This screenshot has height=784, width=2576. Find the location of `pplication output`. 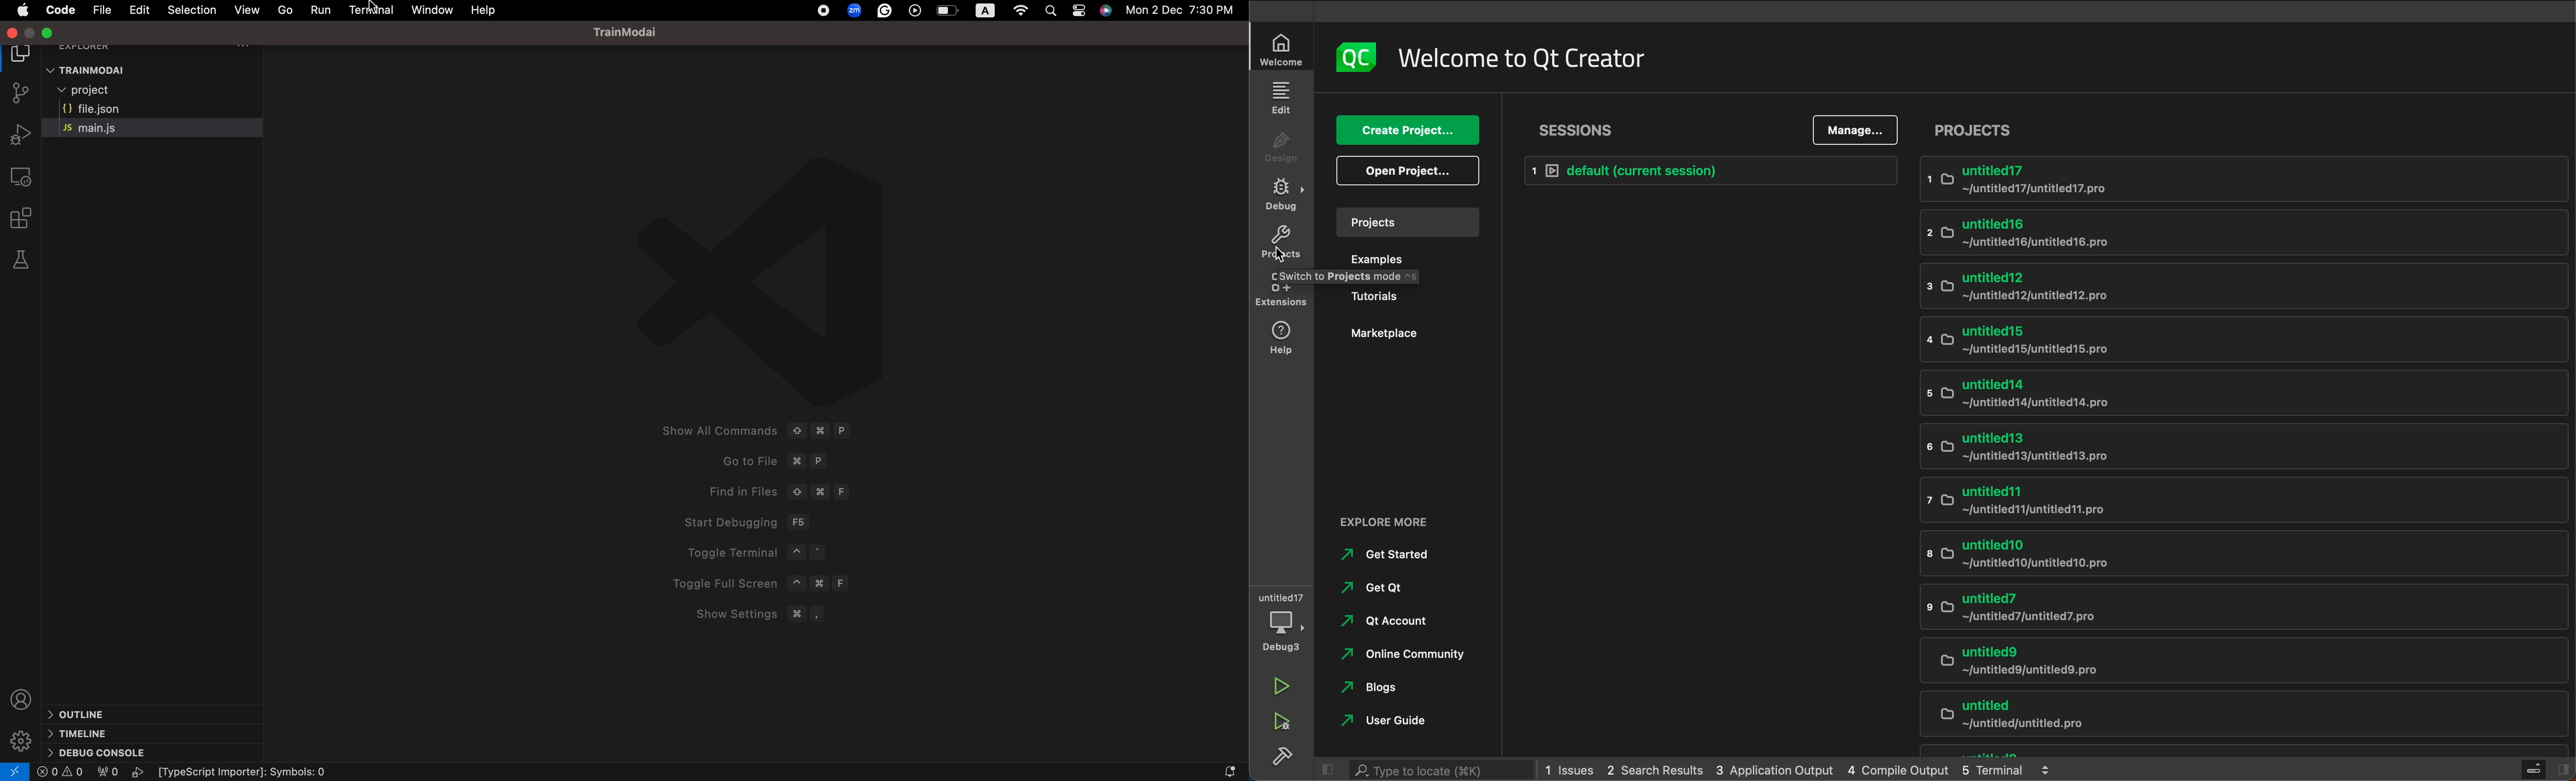

pplication output is located at coordinates (1773, 769).